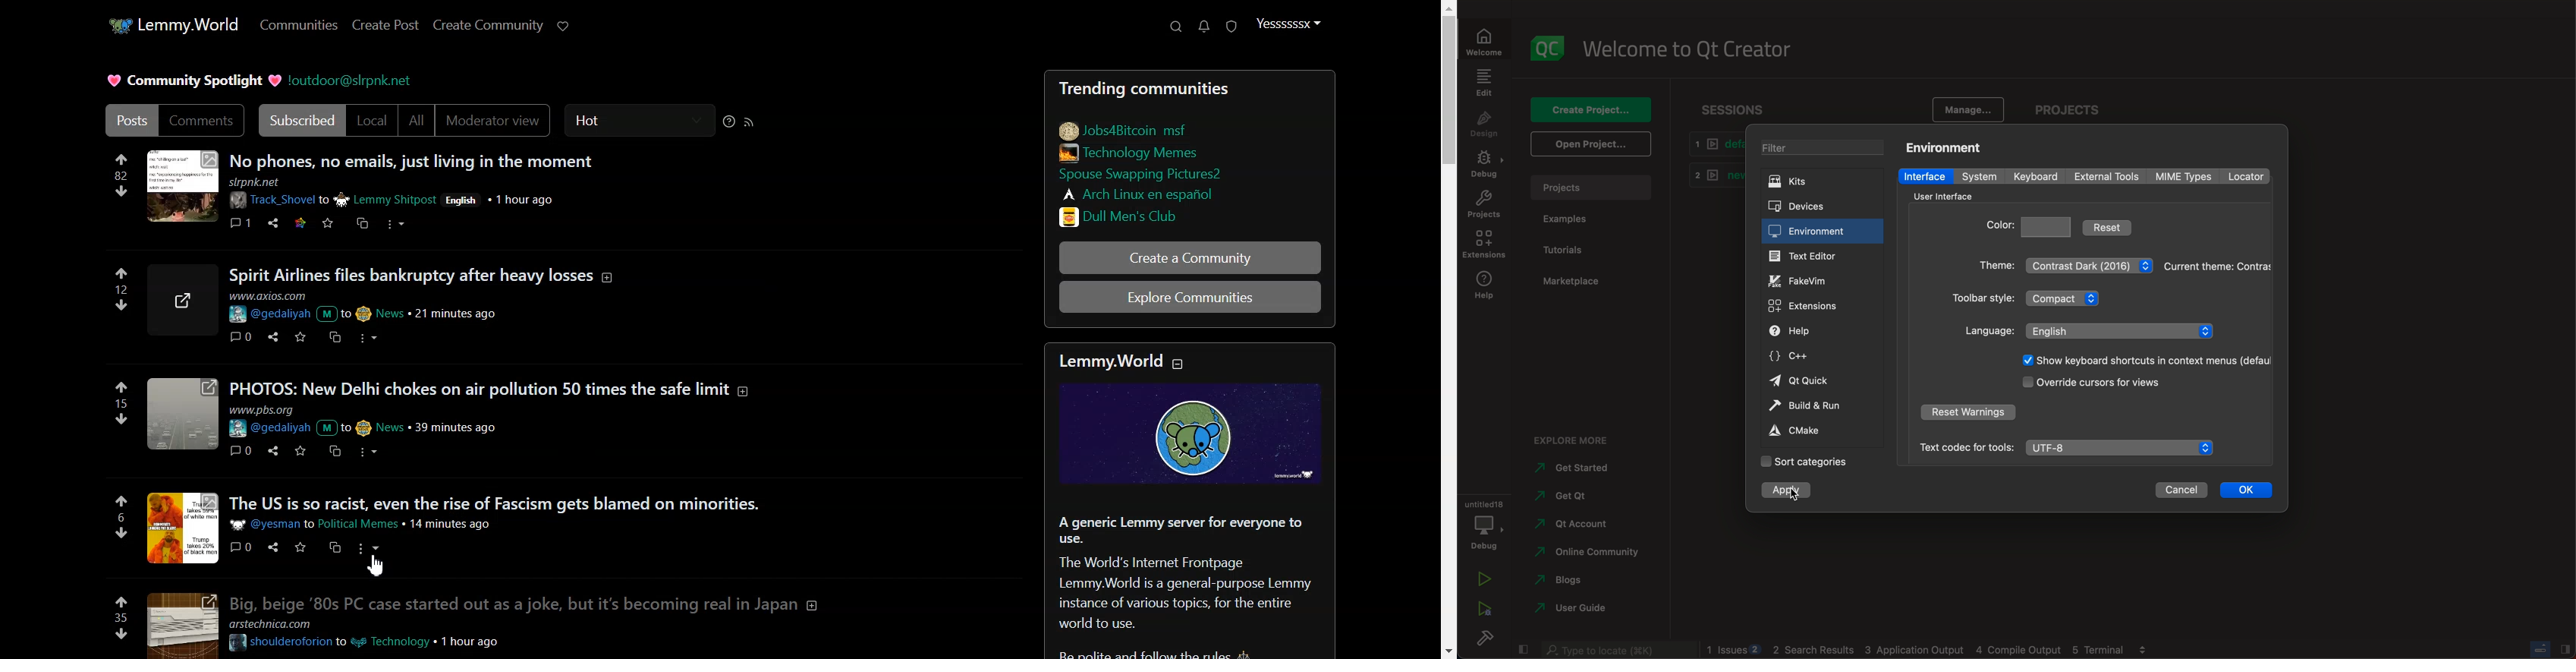 The image size is (2576, 672). Describe the element at coordinates (370, 548) in the screenshot. I see `more` at that location.